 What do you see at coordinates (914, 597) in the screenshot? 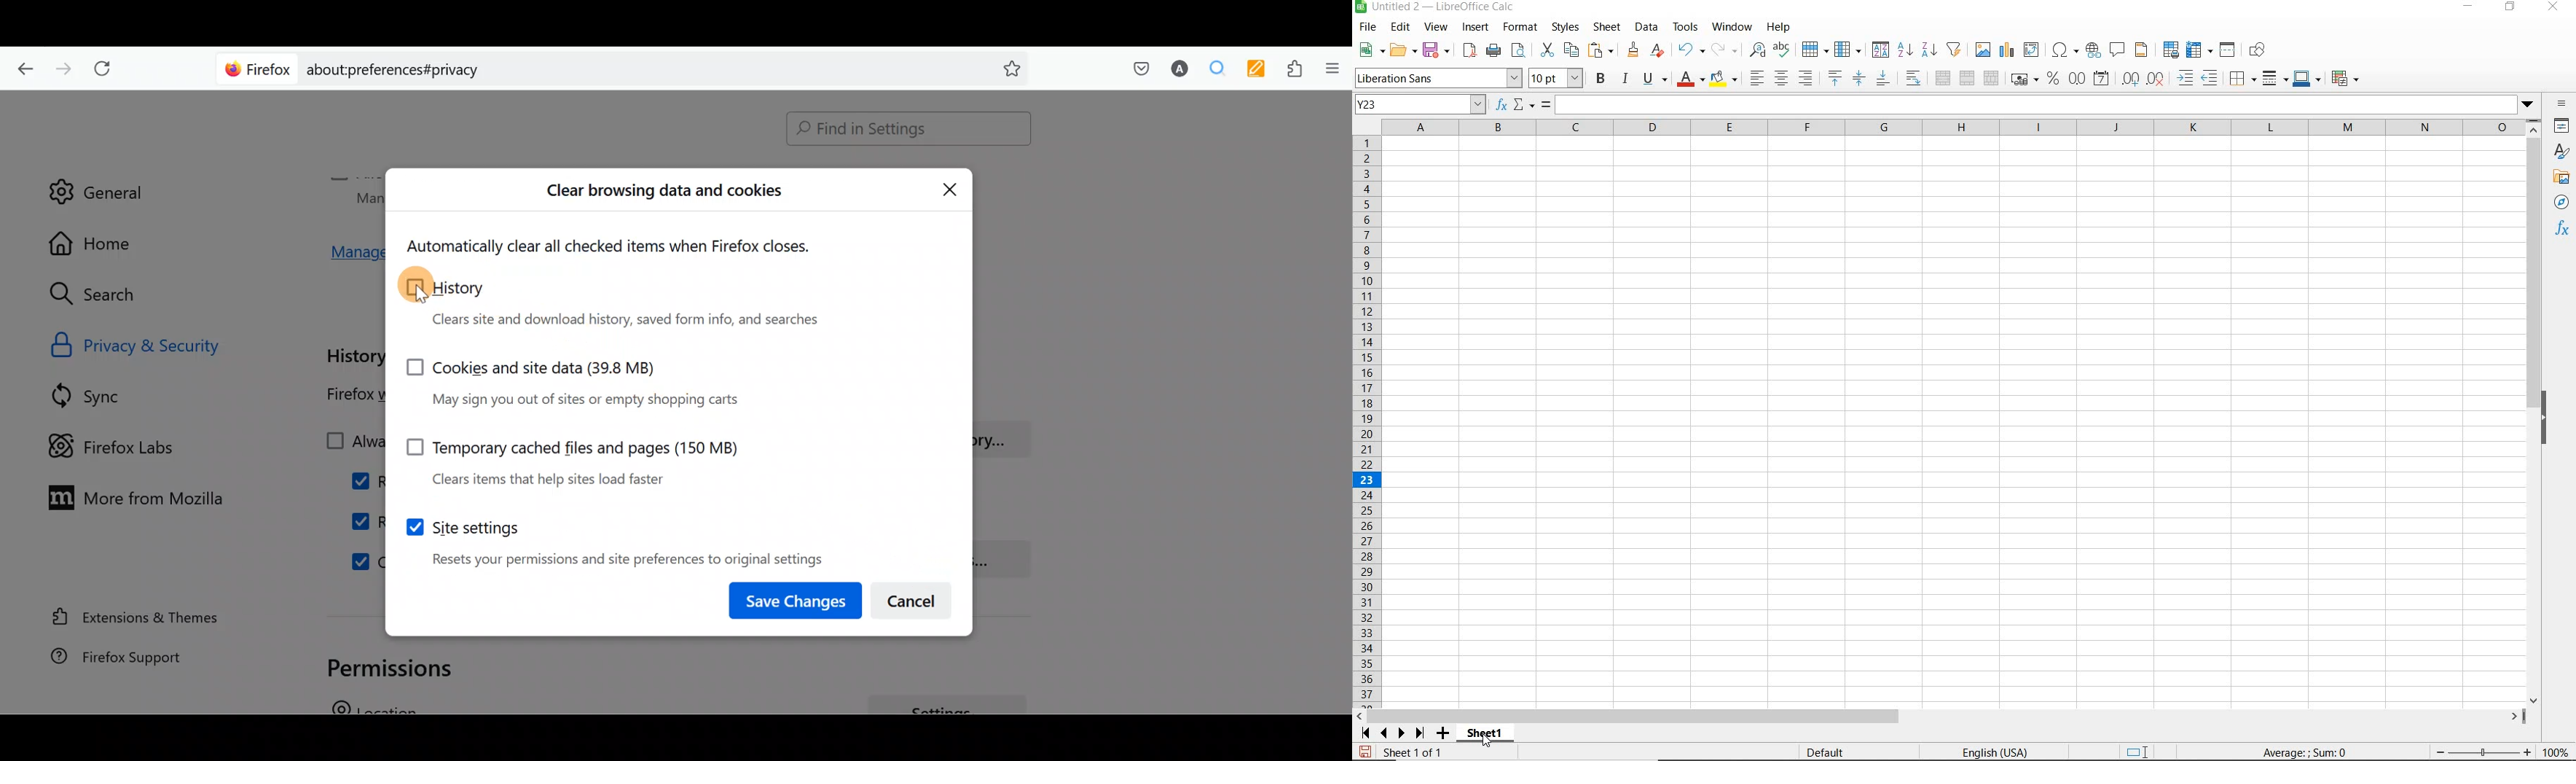
I see `Cancel` at bounding box center [914, 597].